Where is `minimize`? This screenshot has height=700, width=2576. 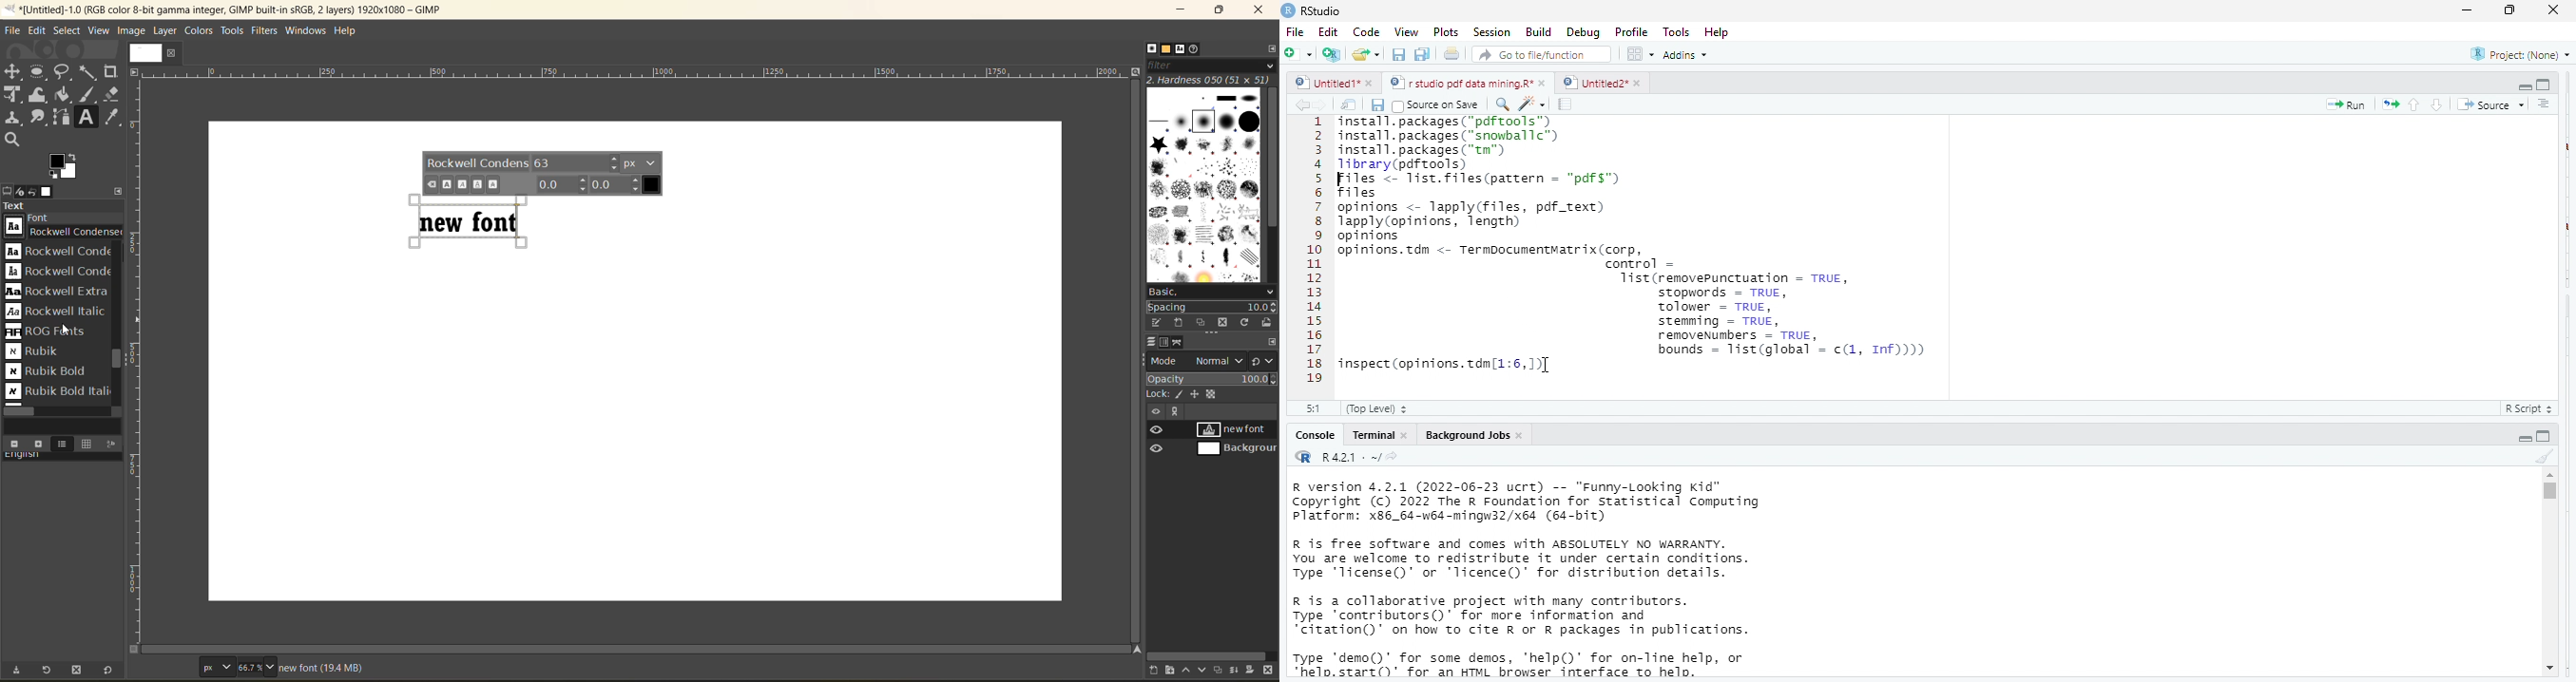 minimize is located at coordinates (2467, 9).